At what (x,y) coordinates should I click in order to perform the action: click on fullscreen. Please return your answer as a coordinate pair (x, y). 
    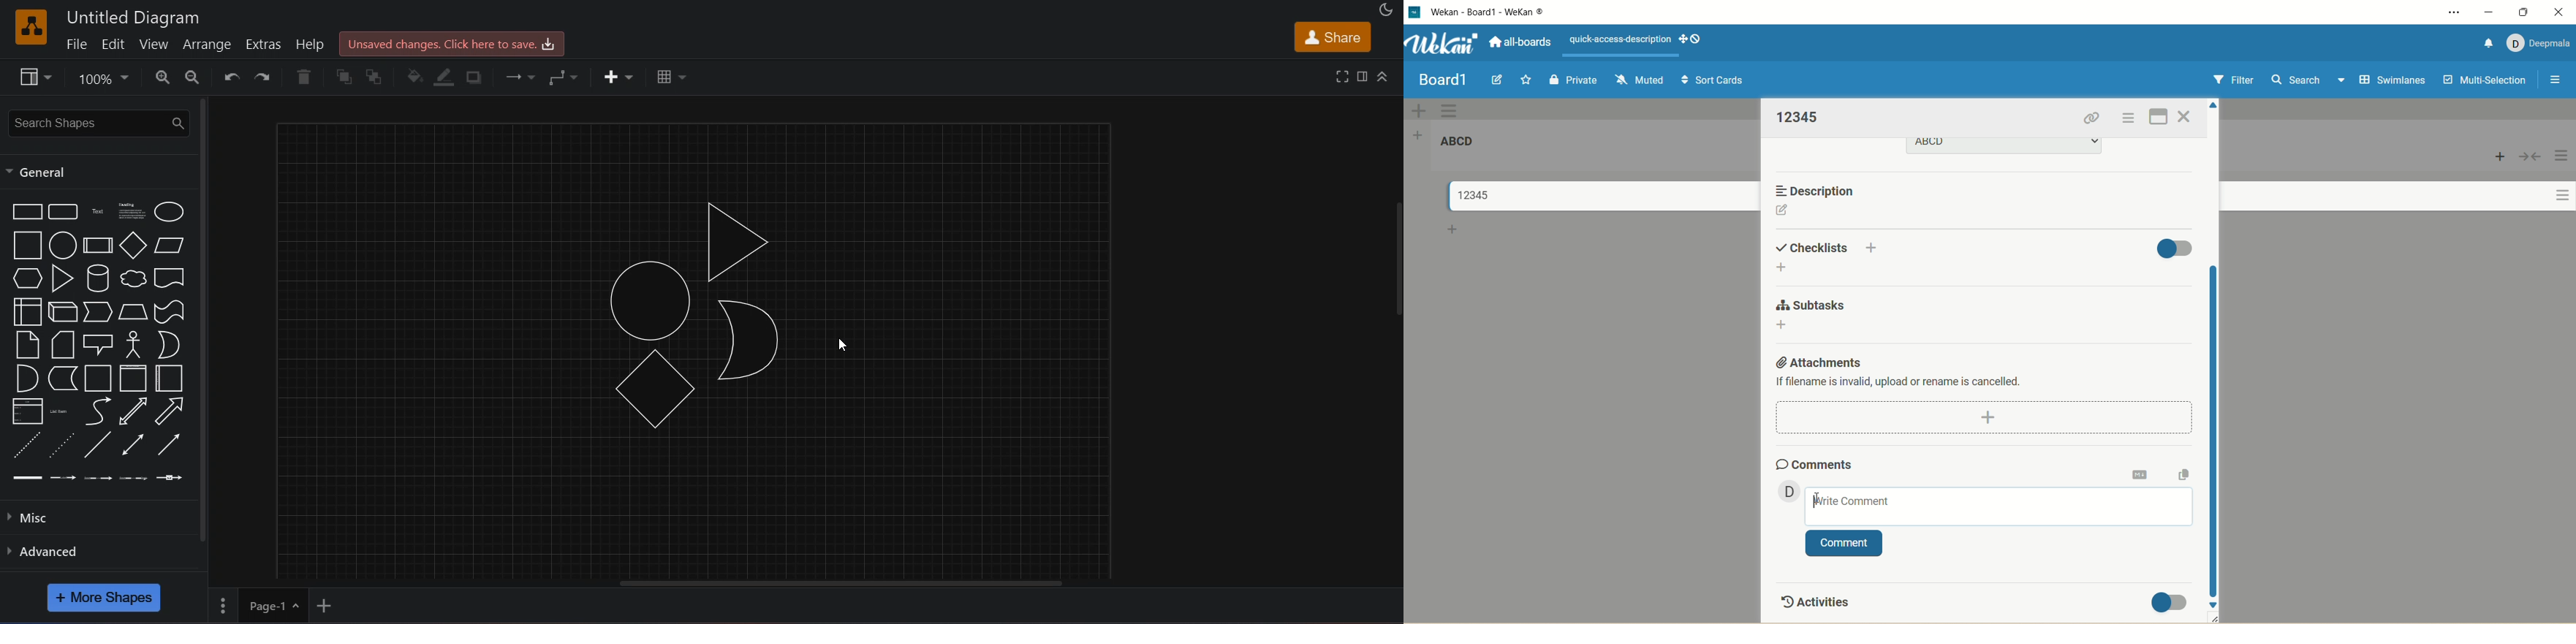
    Looking at the image, I should click on (1340, 76).